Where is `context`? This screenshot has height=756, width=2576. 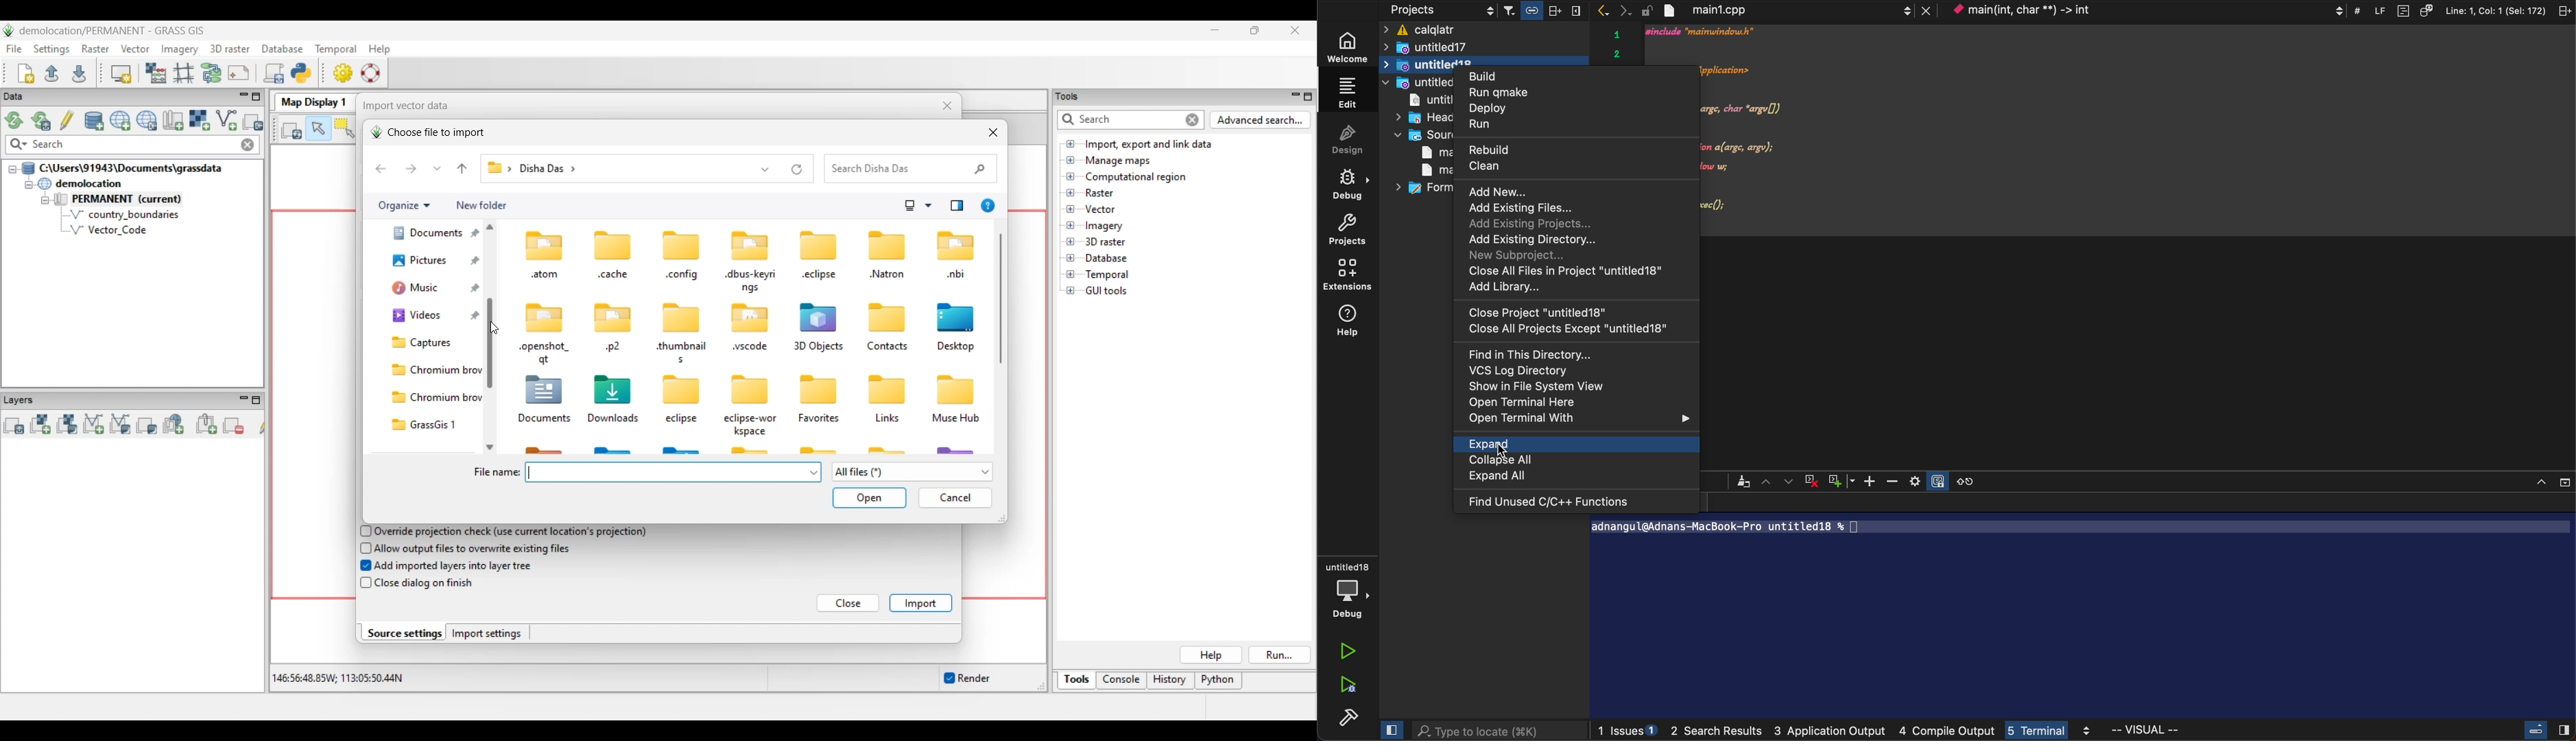
context is located at coordinates (2148, 11).